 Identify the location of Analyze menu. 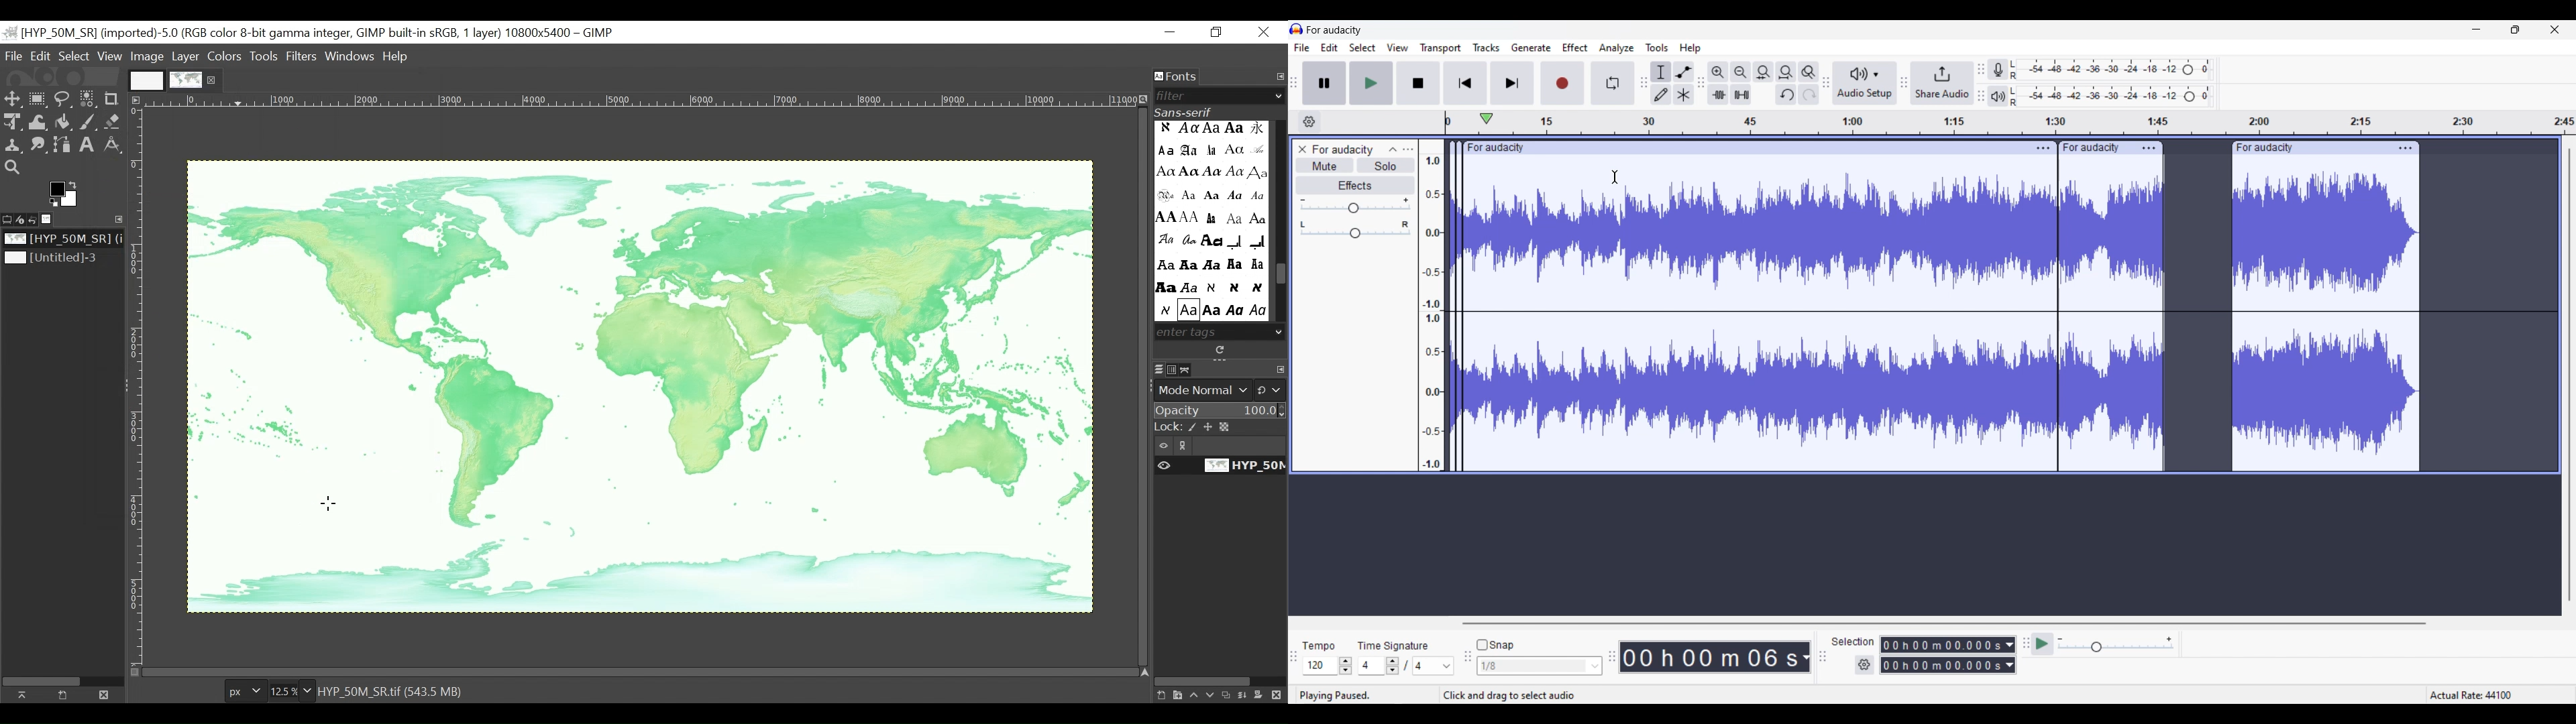
(1617, 48).